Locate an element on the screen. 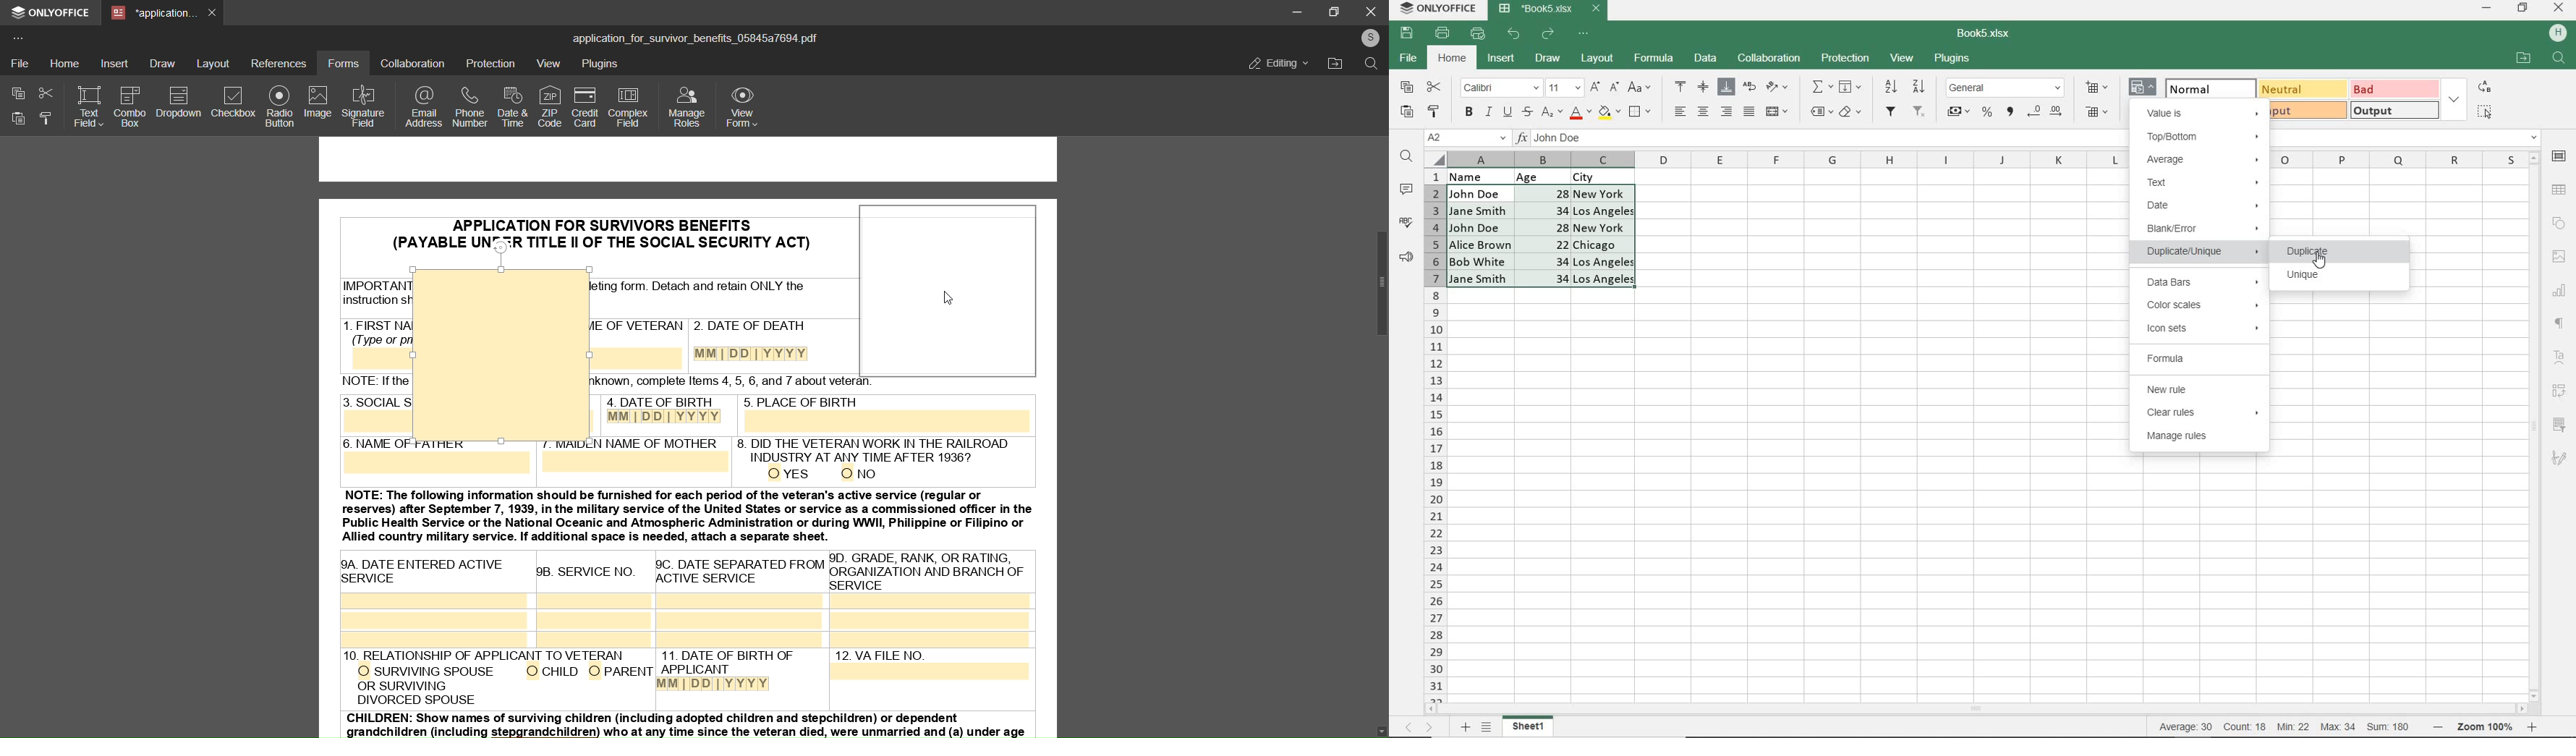 The image size is (2576, 756). dropdown is located at coordinates (180, 103).